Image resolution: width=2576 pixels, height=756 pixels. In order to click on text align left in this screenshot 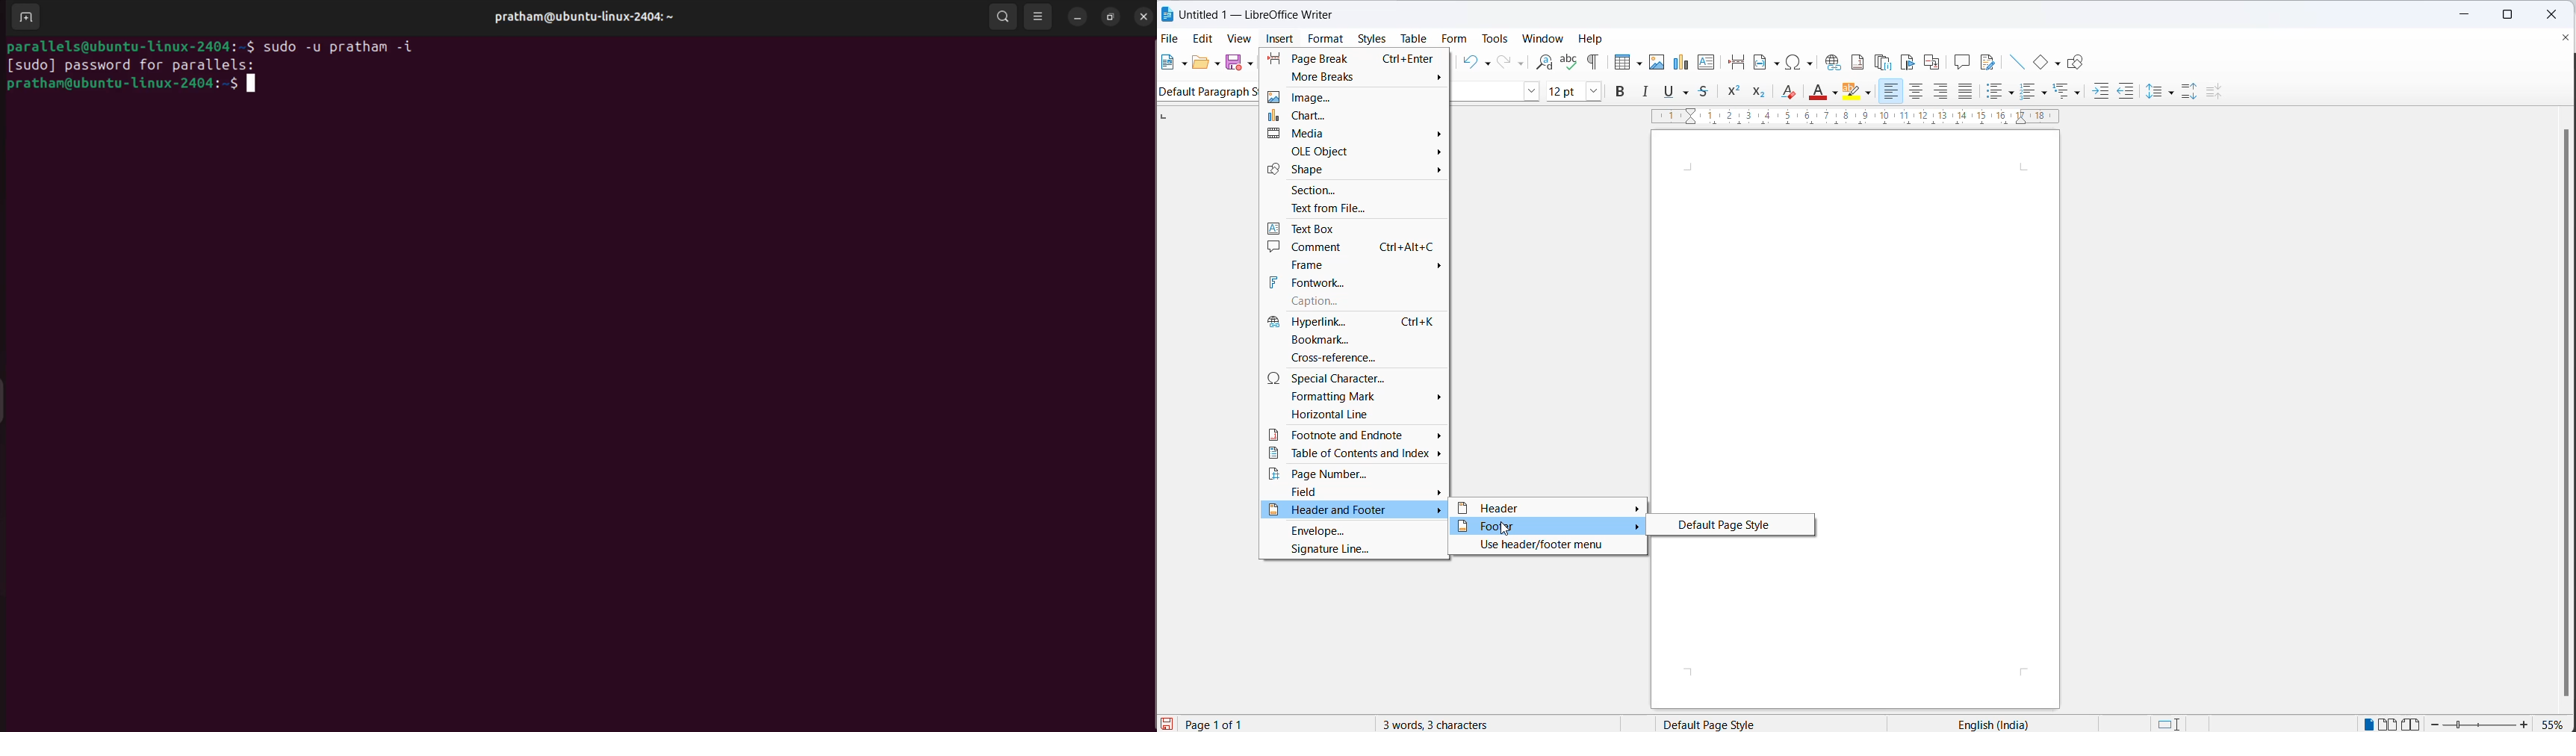, I will do `click(1892, 91)`.